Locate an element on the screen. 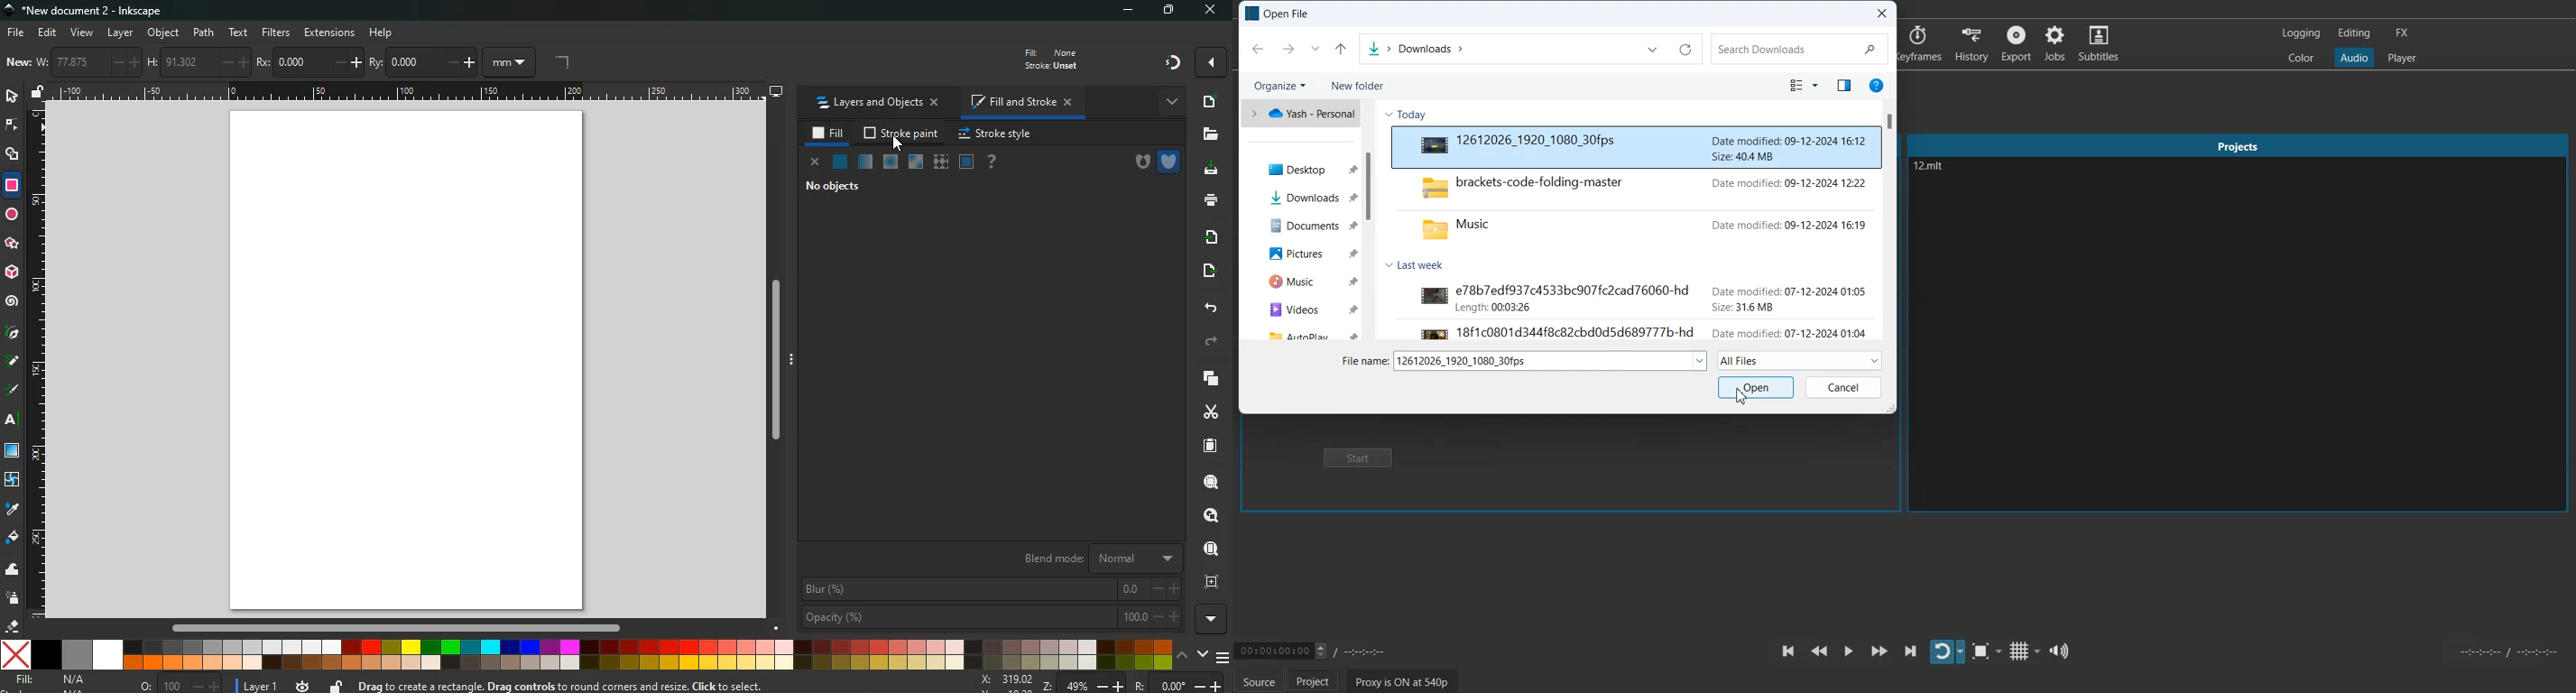 This screenshot has height=700, width=2576. Recent file is located at coordinates (1314, 48).